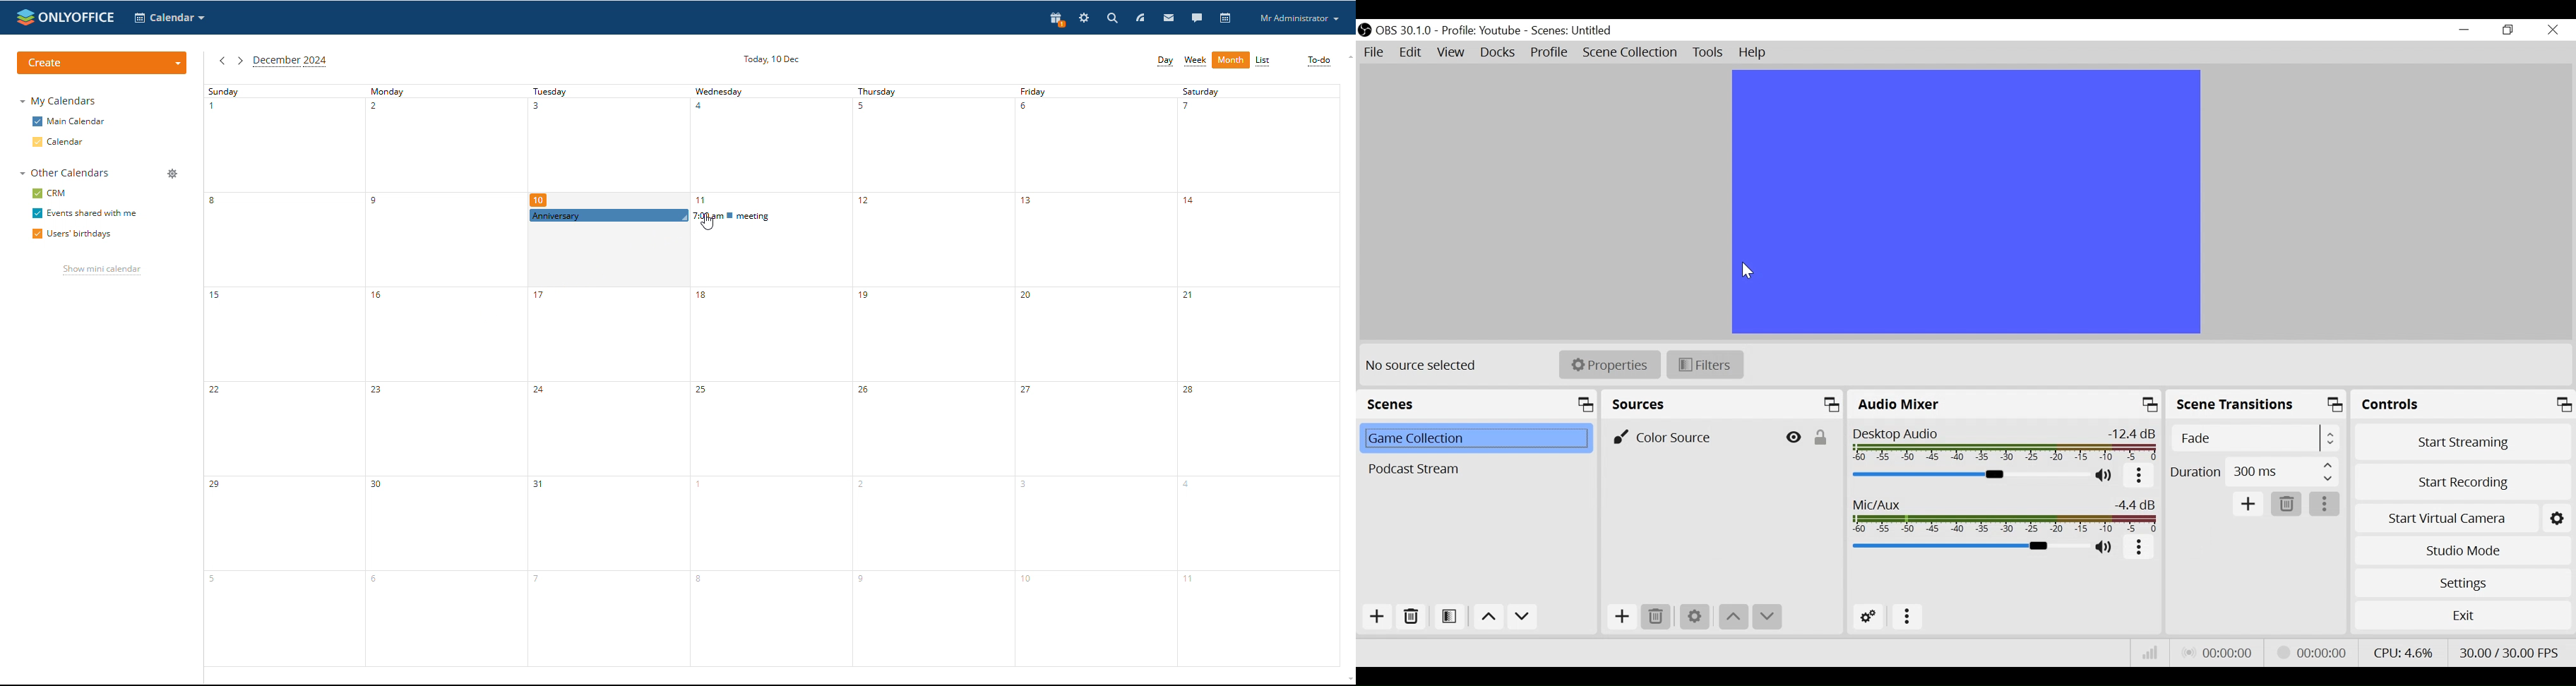 The image size is (2576, 700). I want to click on move up, so click(1735, 618).